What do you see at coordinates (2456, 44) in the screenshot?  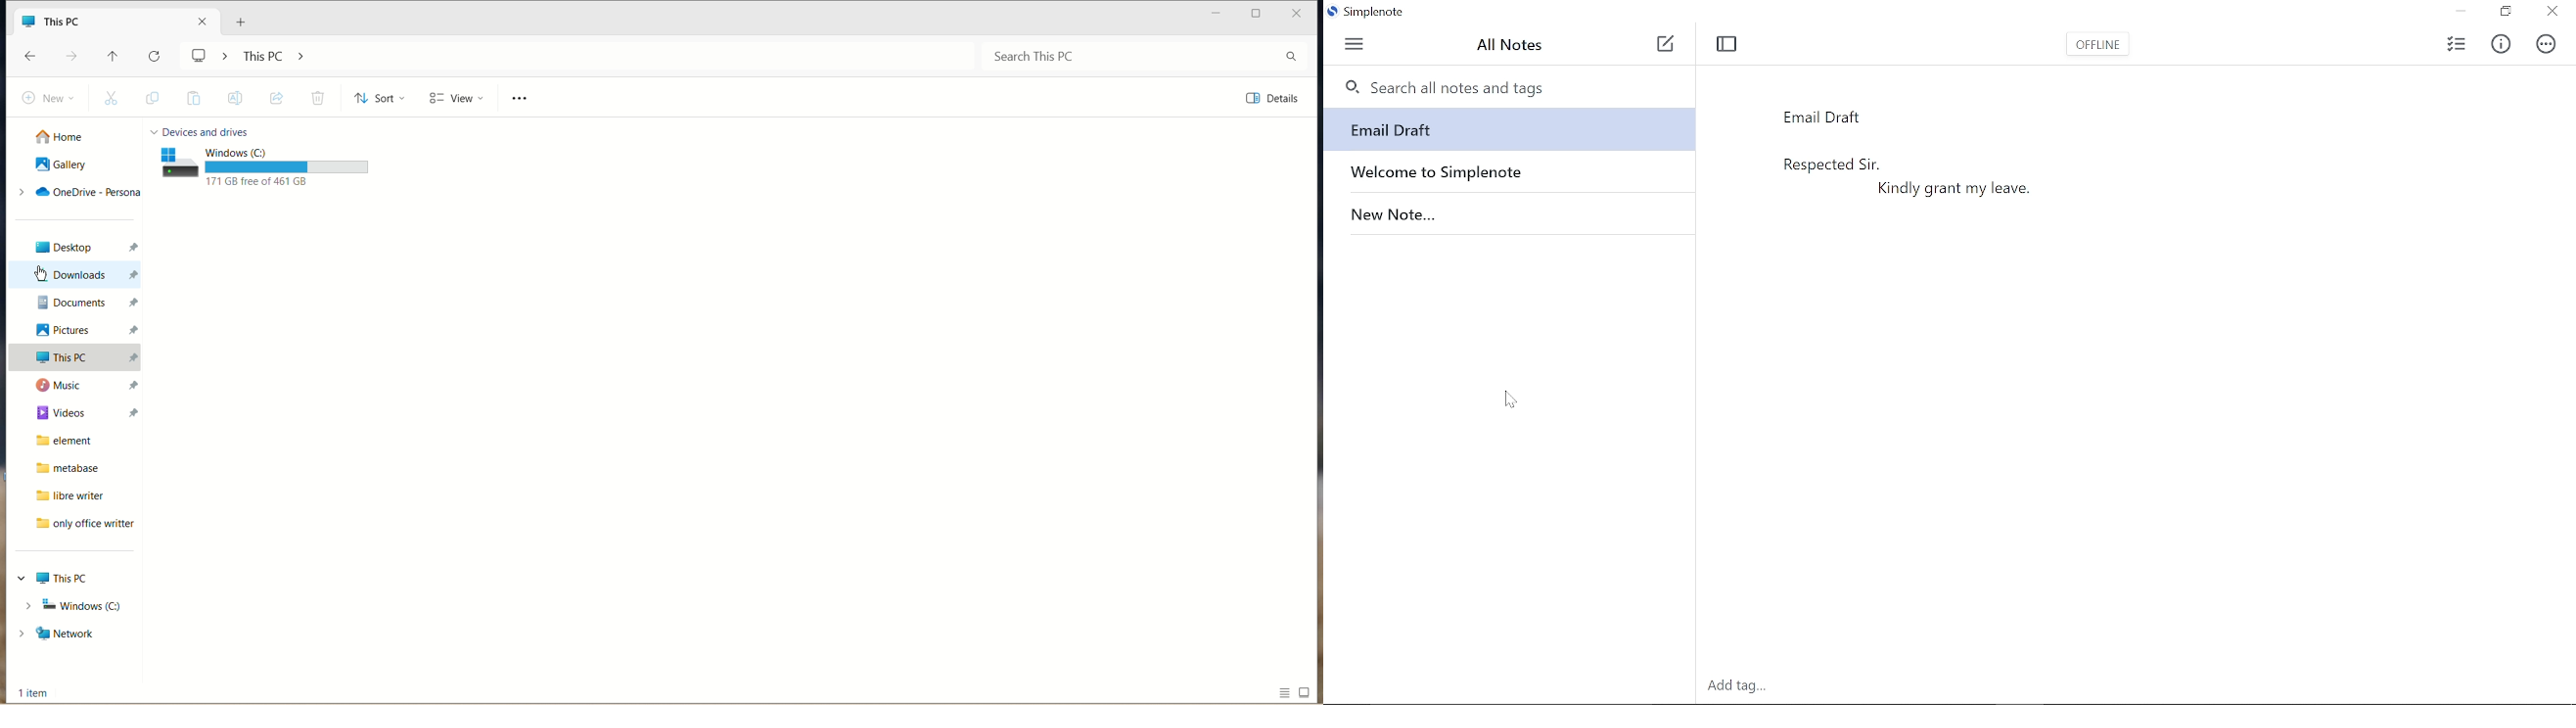 I see `Checklist` at bounding box center [2456, 44].